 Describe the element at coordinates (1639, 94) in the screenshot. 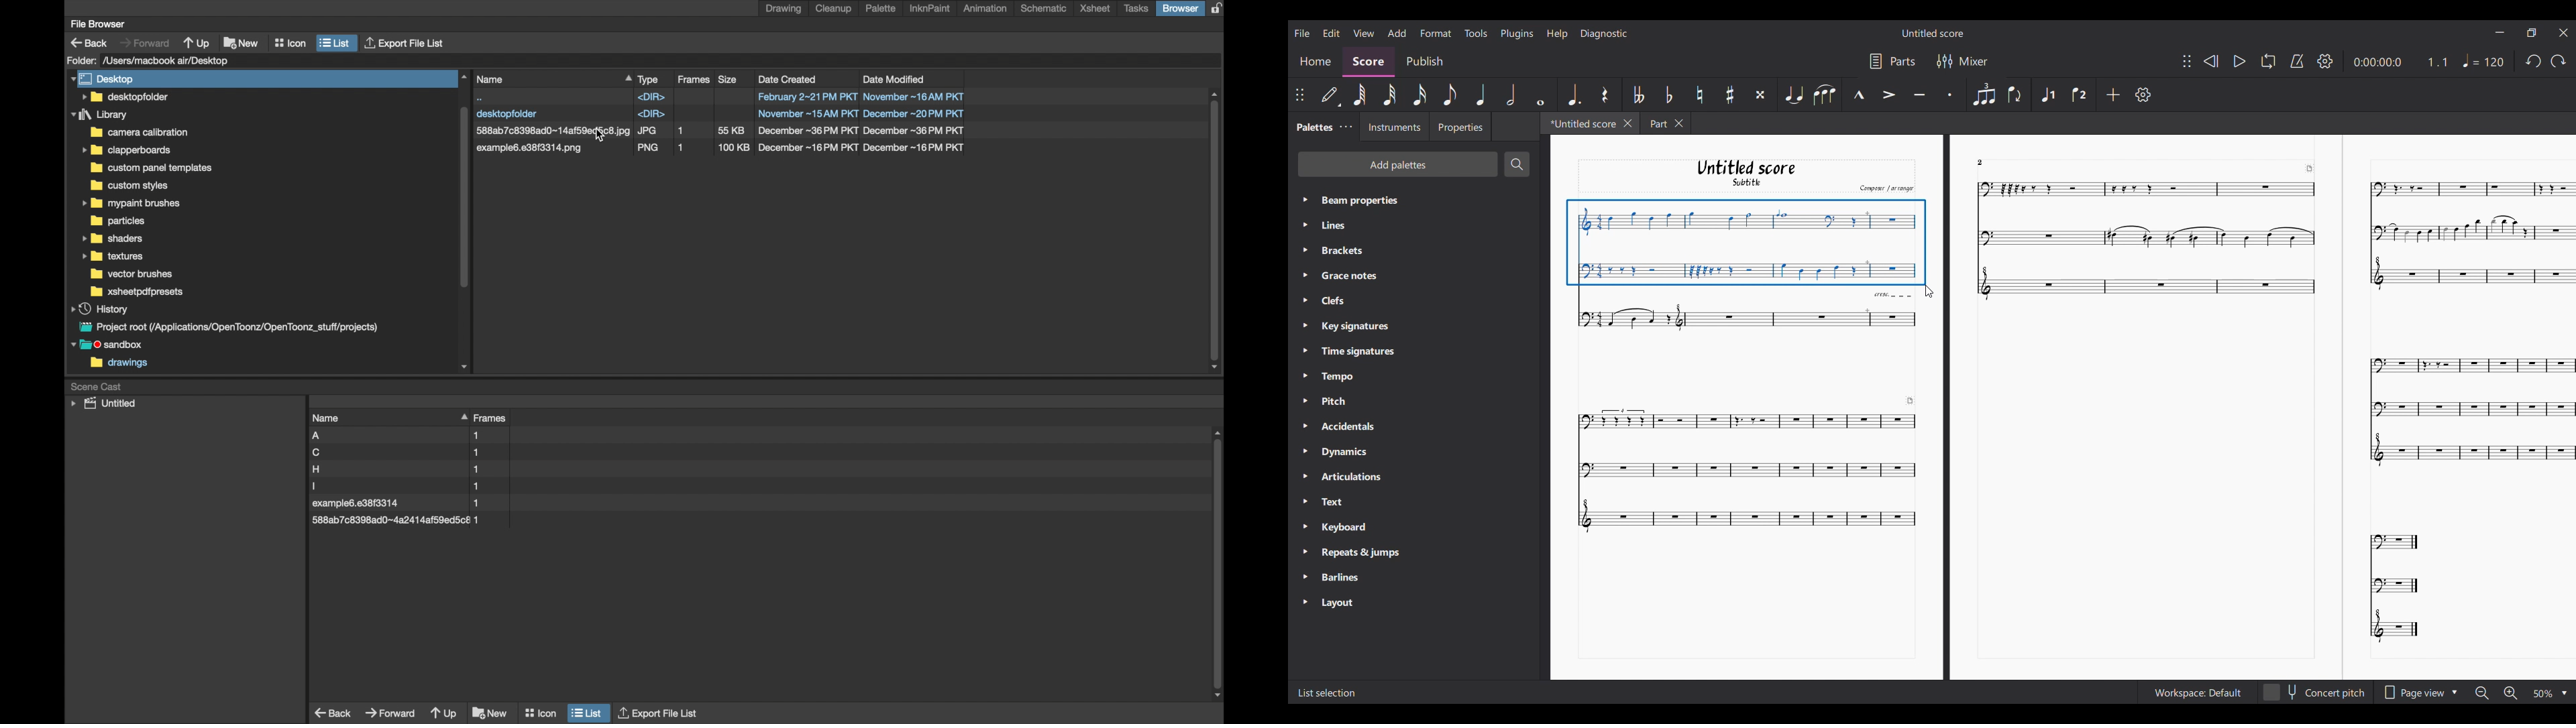

I see `Toggle double flat` at that location.